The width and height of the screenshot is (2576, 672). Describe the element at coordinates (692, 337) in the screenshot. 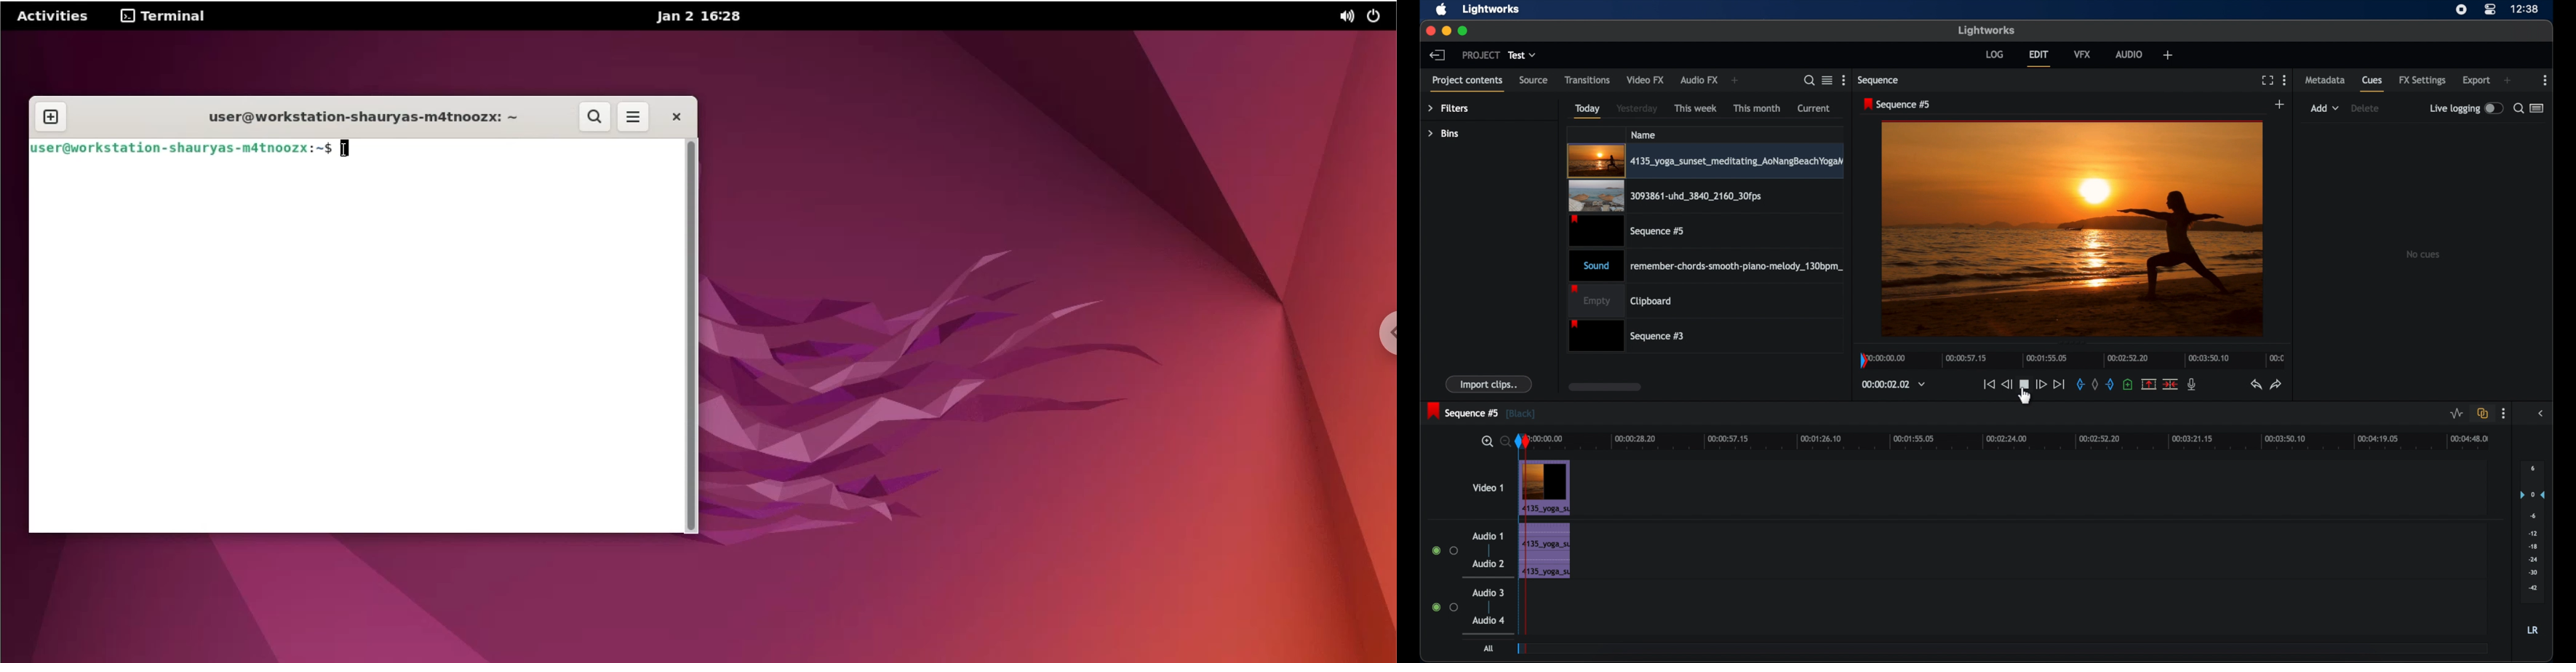

I see `scrollbar` at that location.